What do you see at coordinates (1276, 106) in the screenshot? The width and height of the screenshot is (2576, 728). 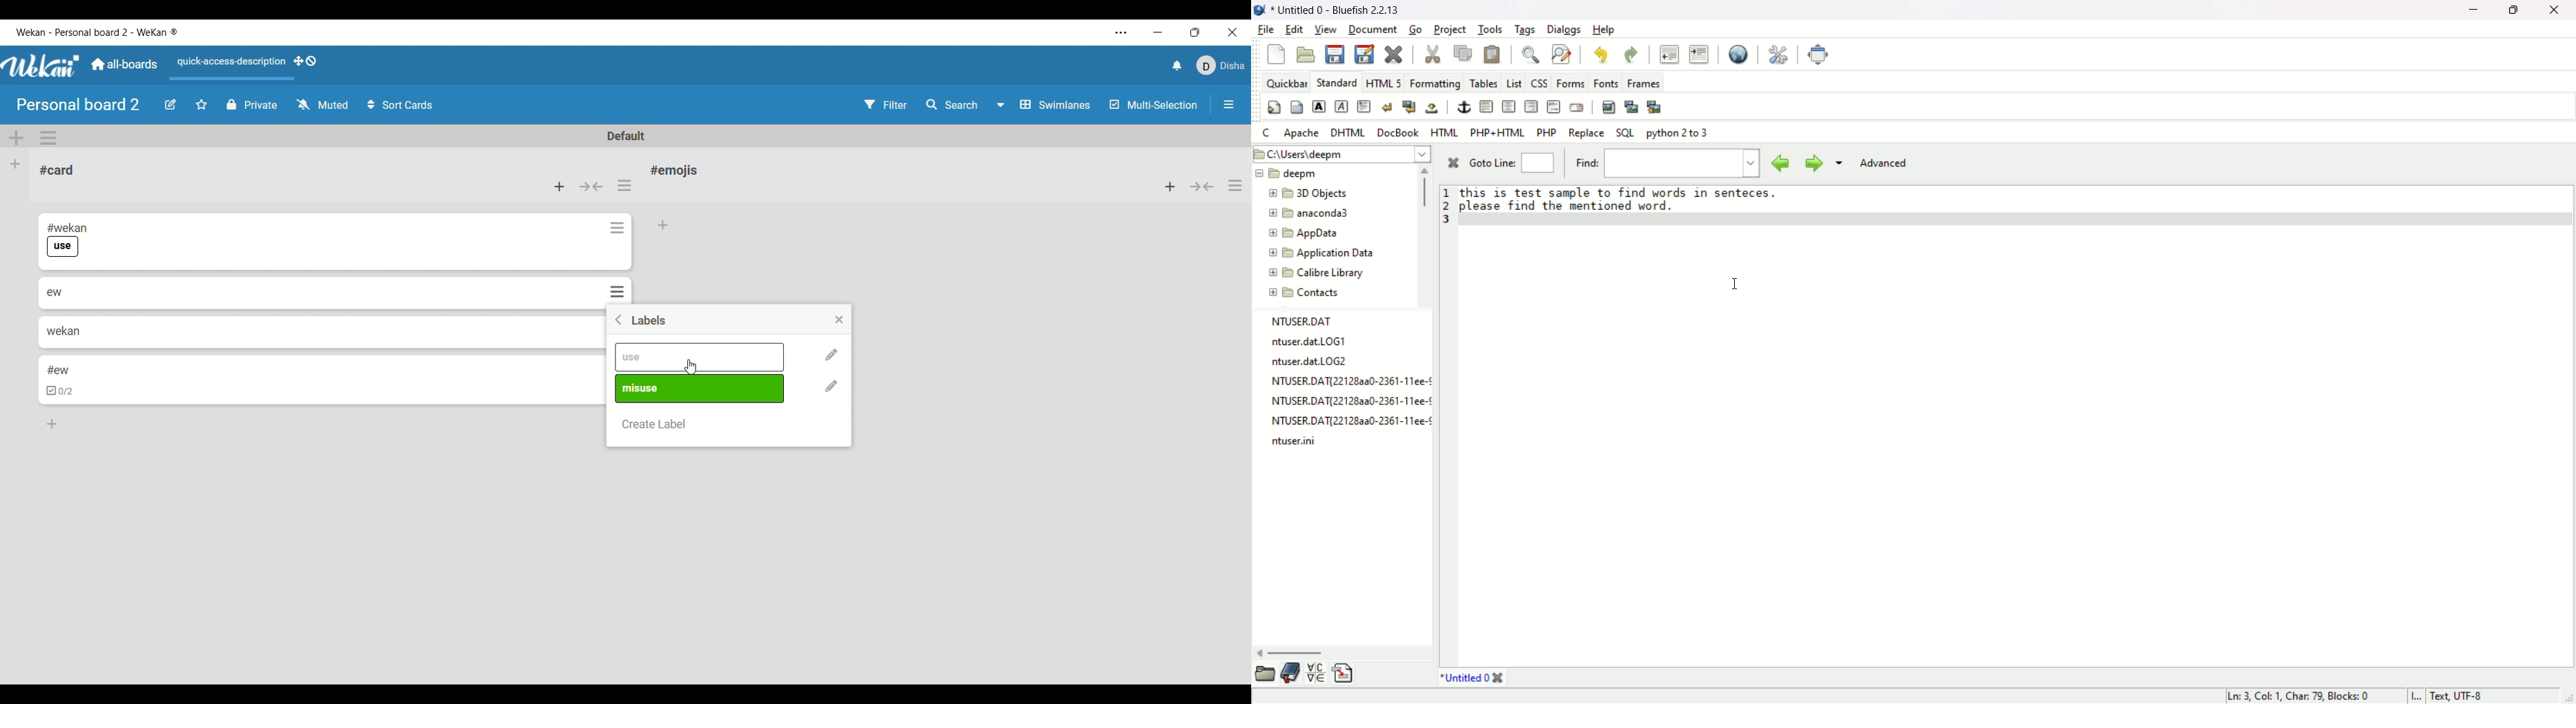 I see `quickstart` at bounding box center [1276, 106].